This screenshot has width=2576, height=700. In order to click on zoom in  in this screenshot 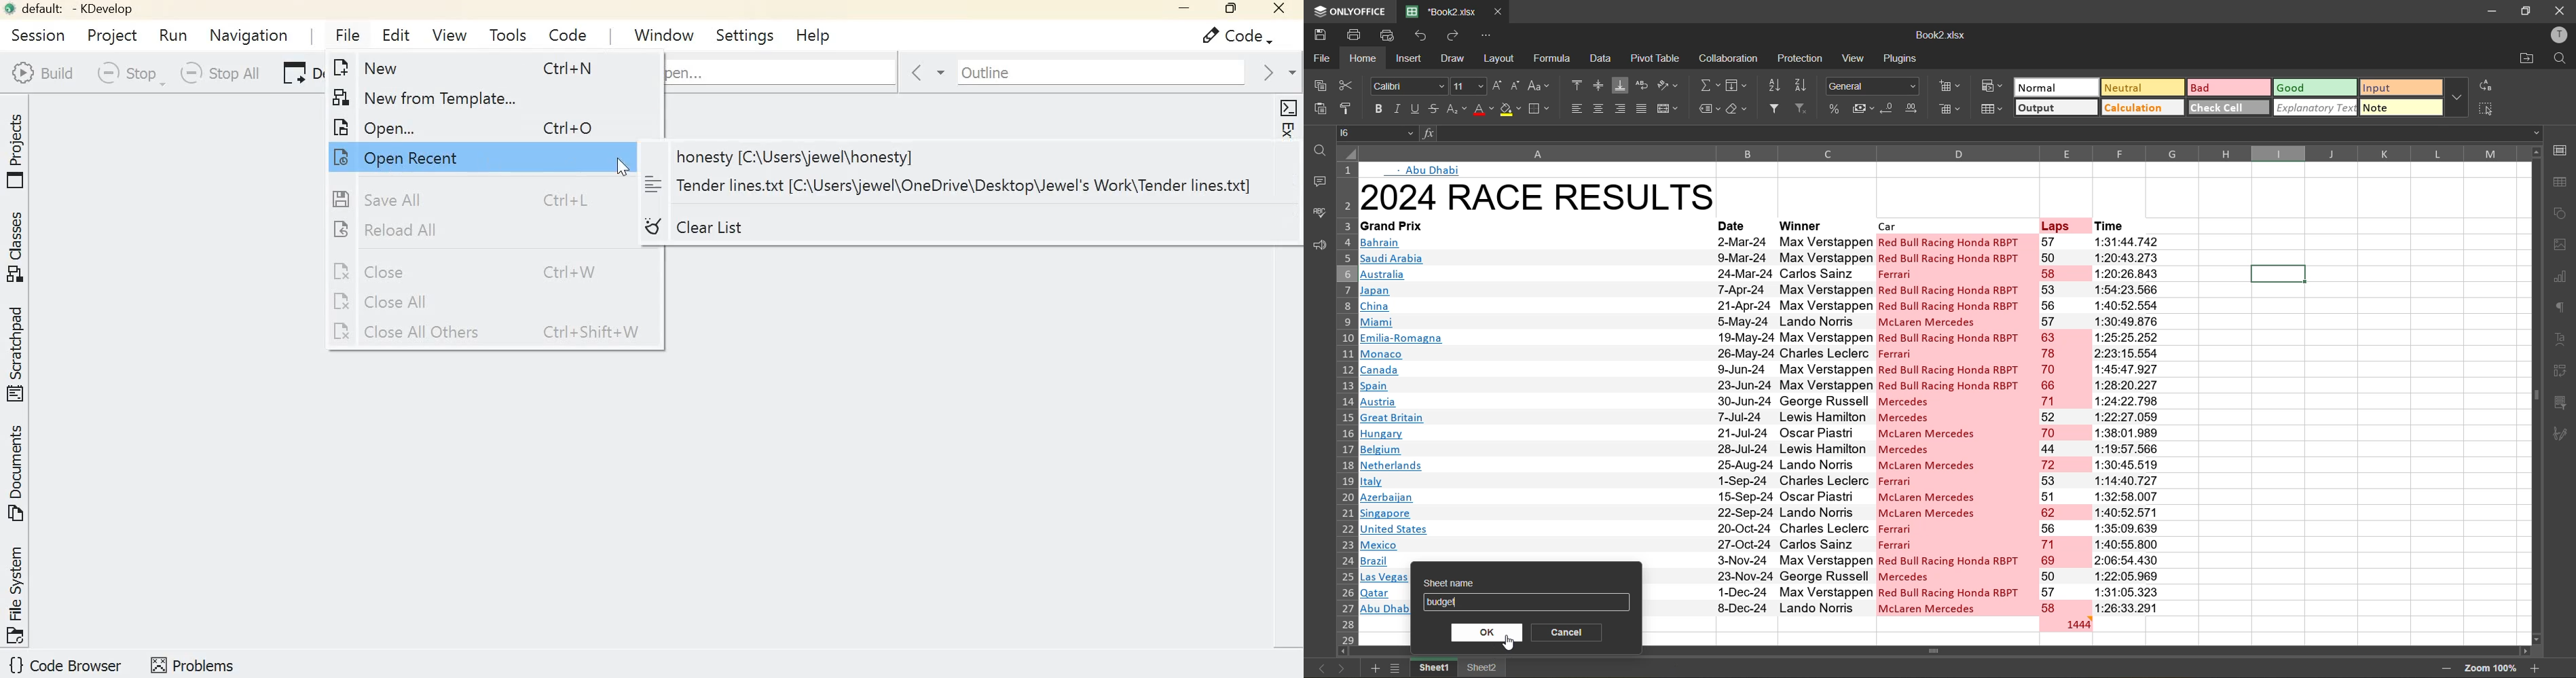, I will do `click(2536, 667)`.